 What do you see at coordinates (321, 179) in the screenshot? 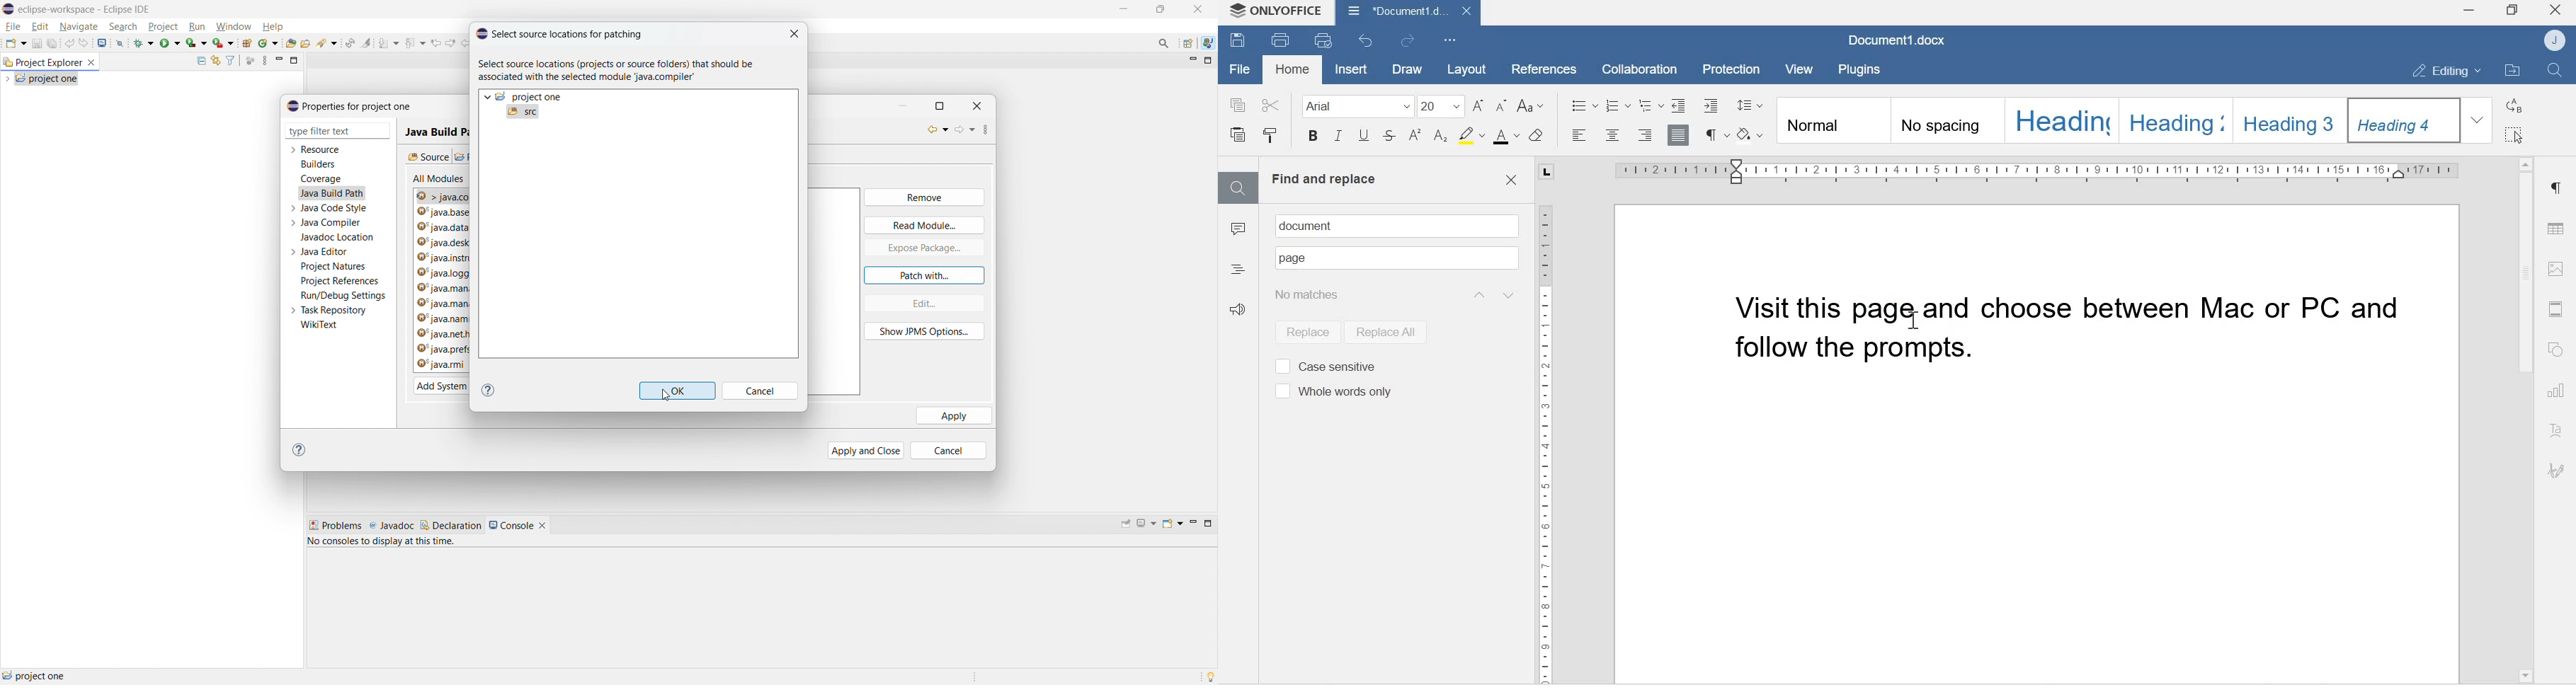
I see `coverage` at bounding box center [321, 179].